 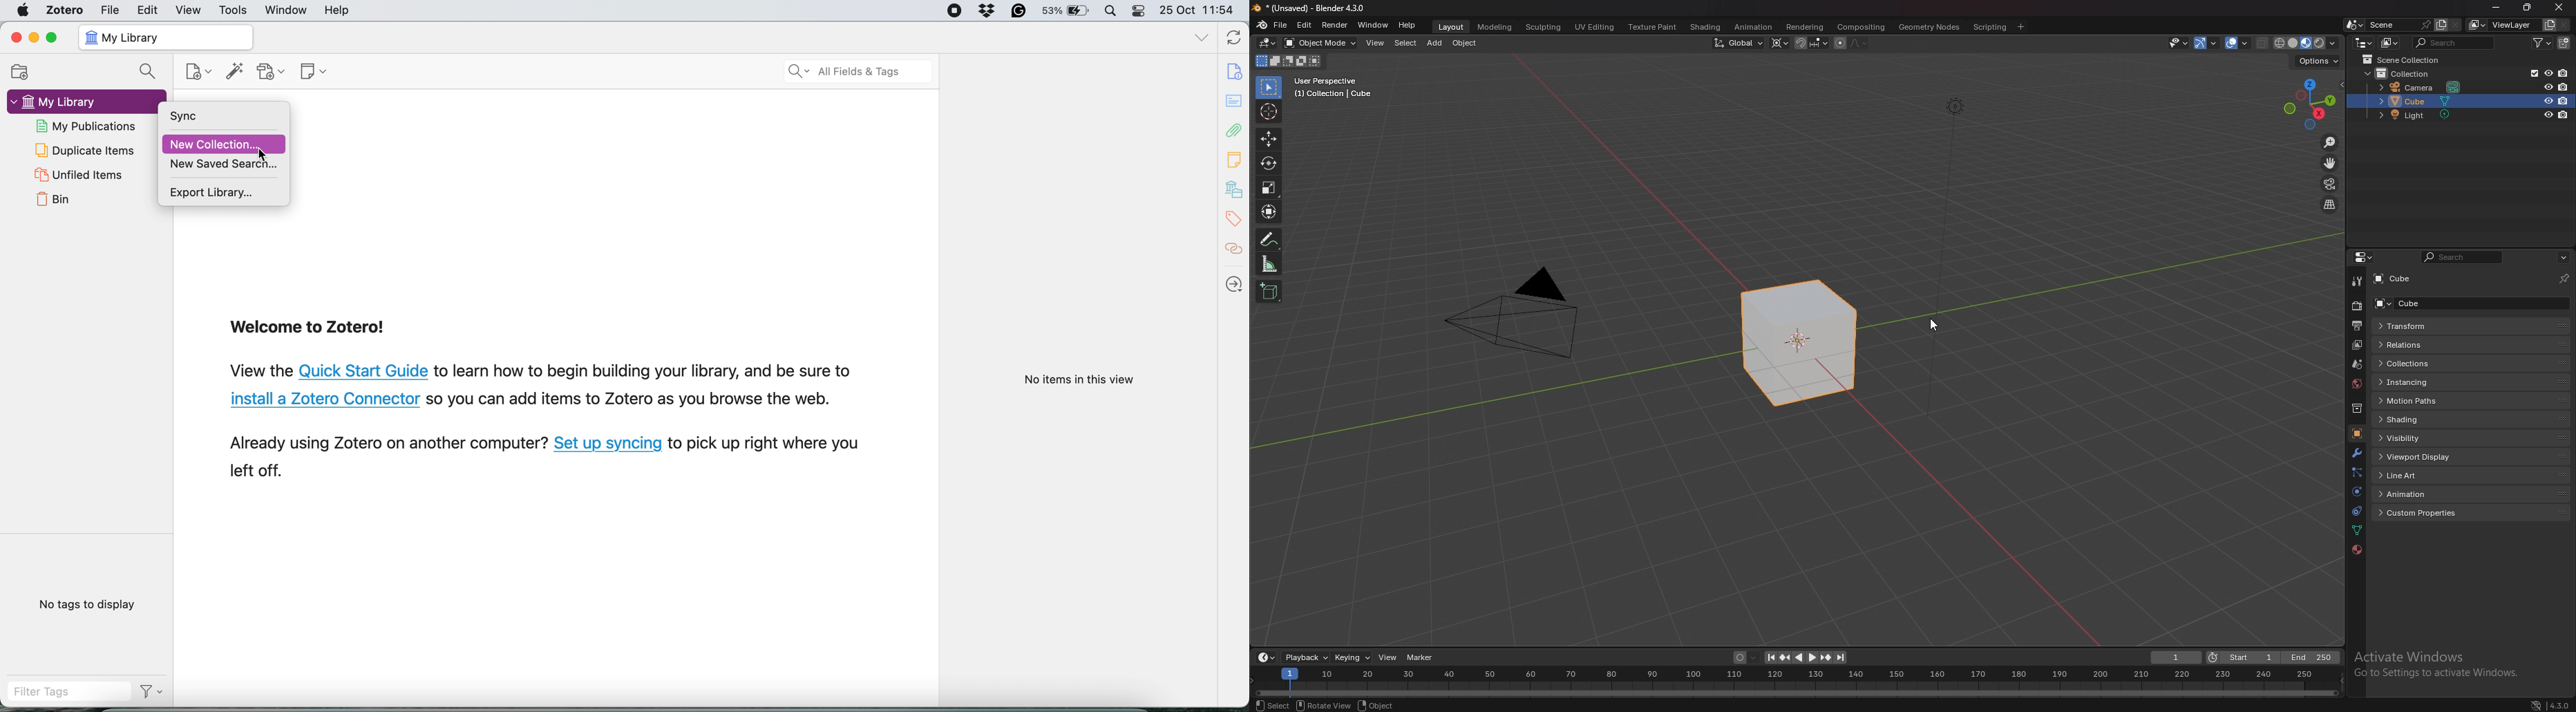 What do you see at coordinates (339, 10) in the screenshot?
I see `help` at bounding box center [339, 10].